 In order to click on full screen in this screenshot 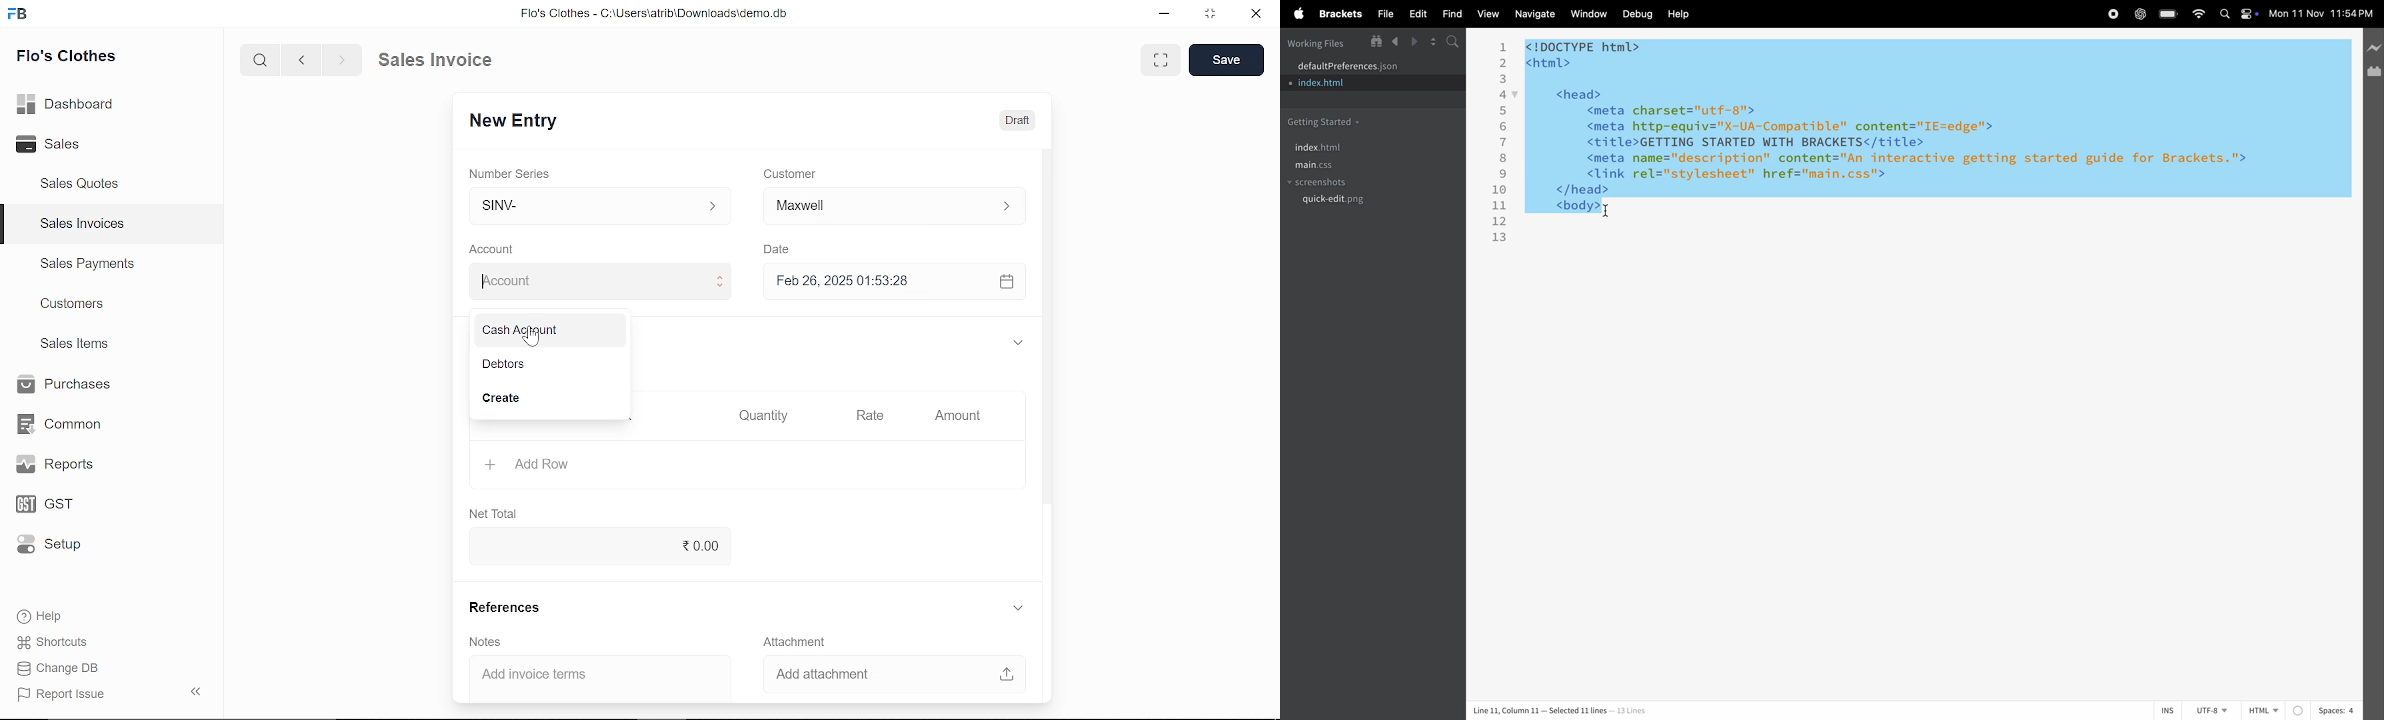, I will do `click(1160, 60)`.